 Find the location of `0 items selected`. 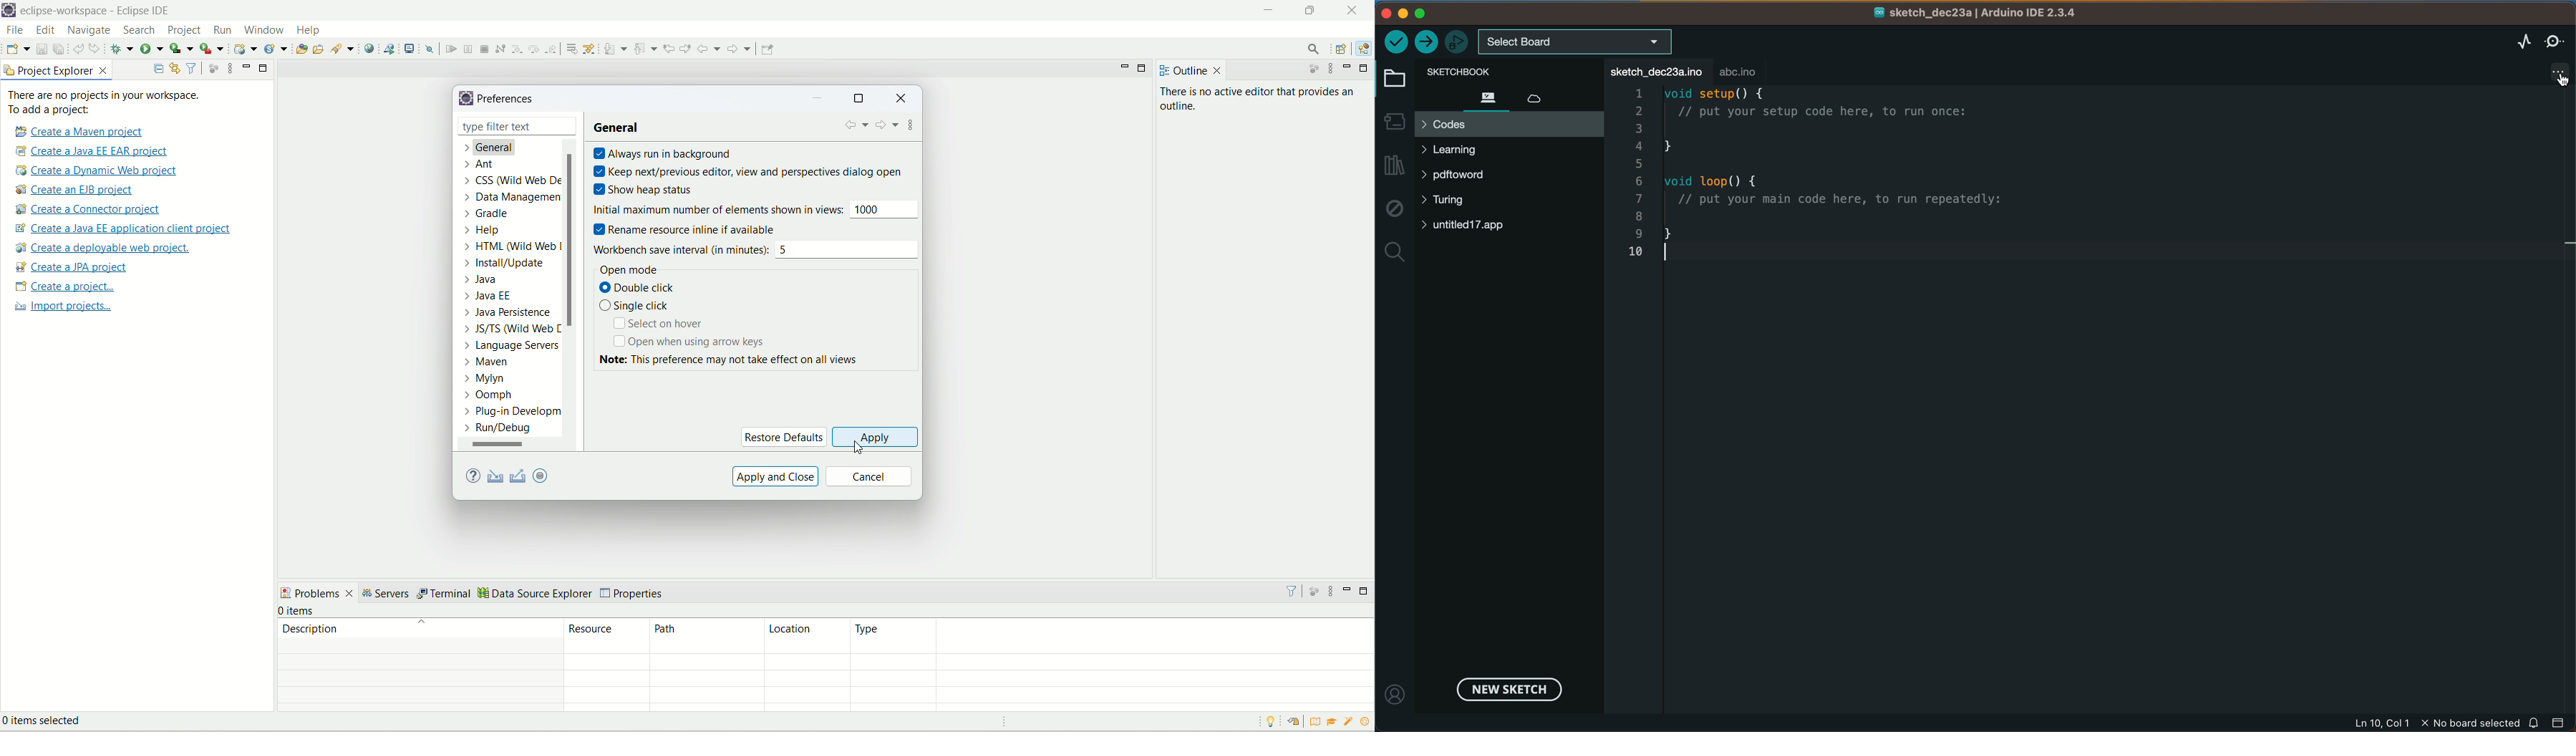

0 items selected is located at coordinates (52, 723).